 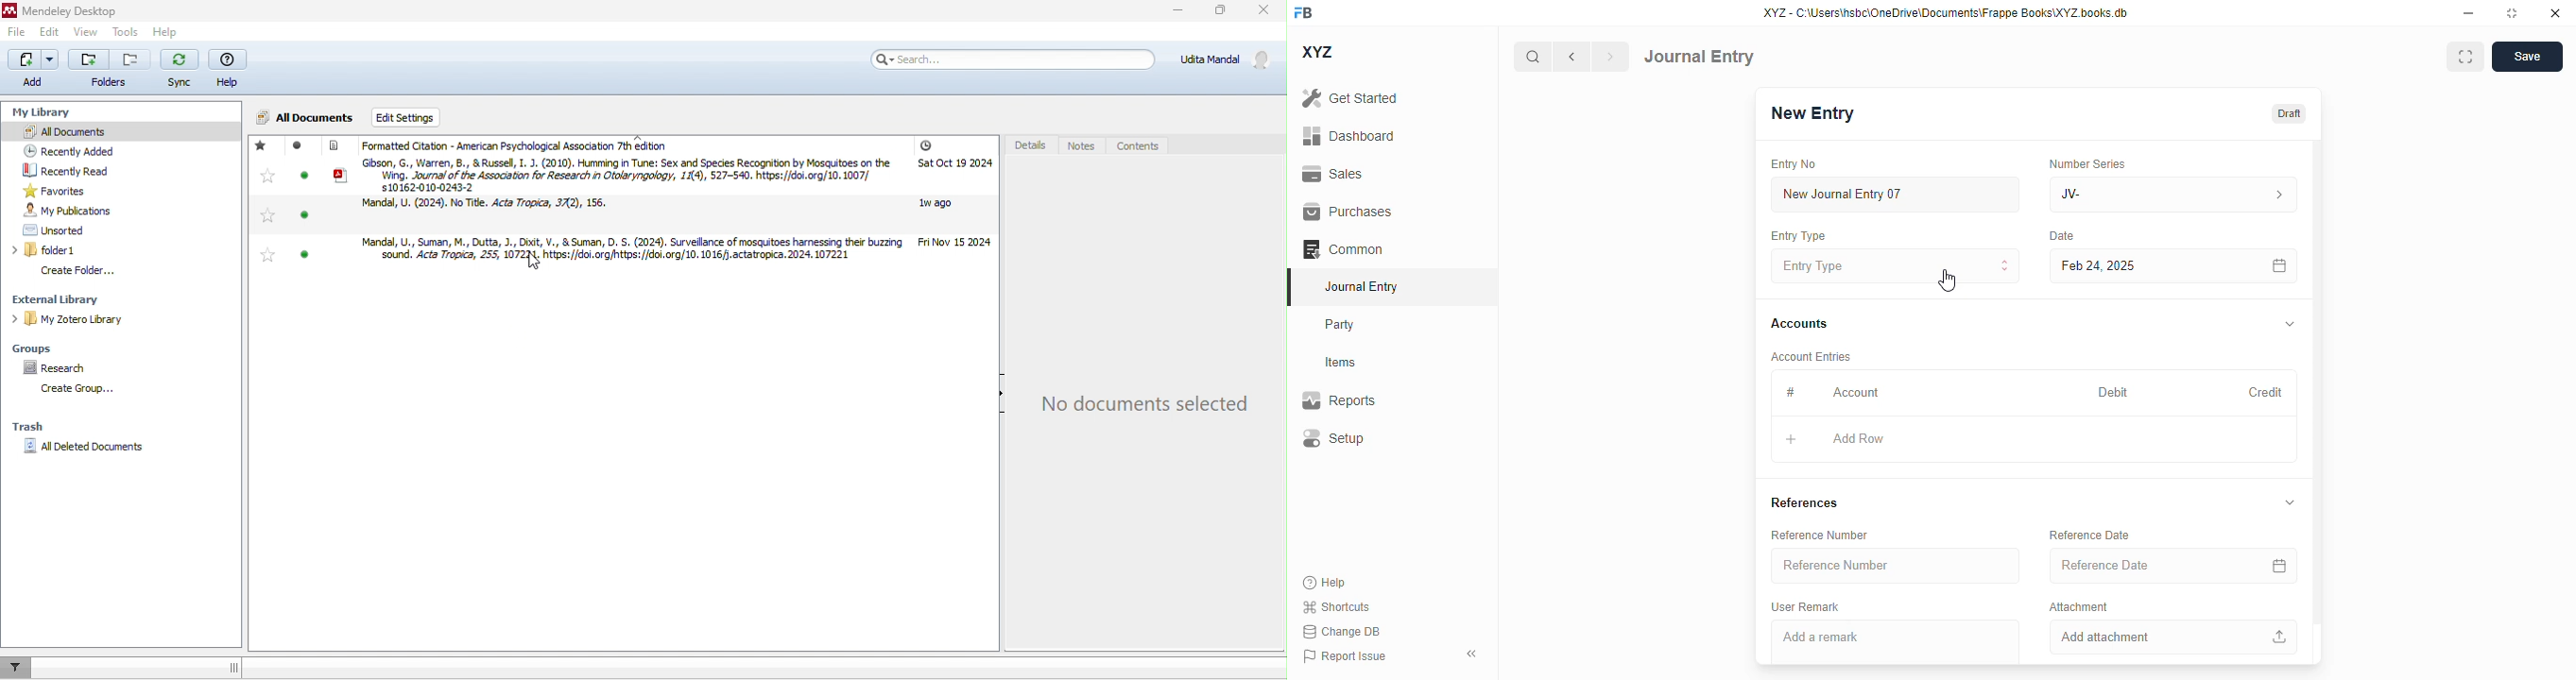 What do you see at coordinates (42, 347) in the screenshot?
I see `groups` at bounding box center [42, 347].